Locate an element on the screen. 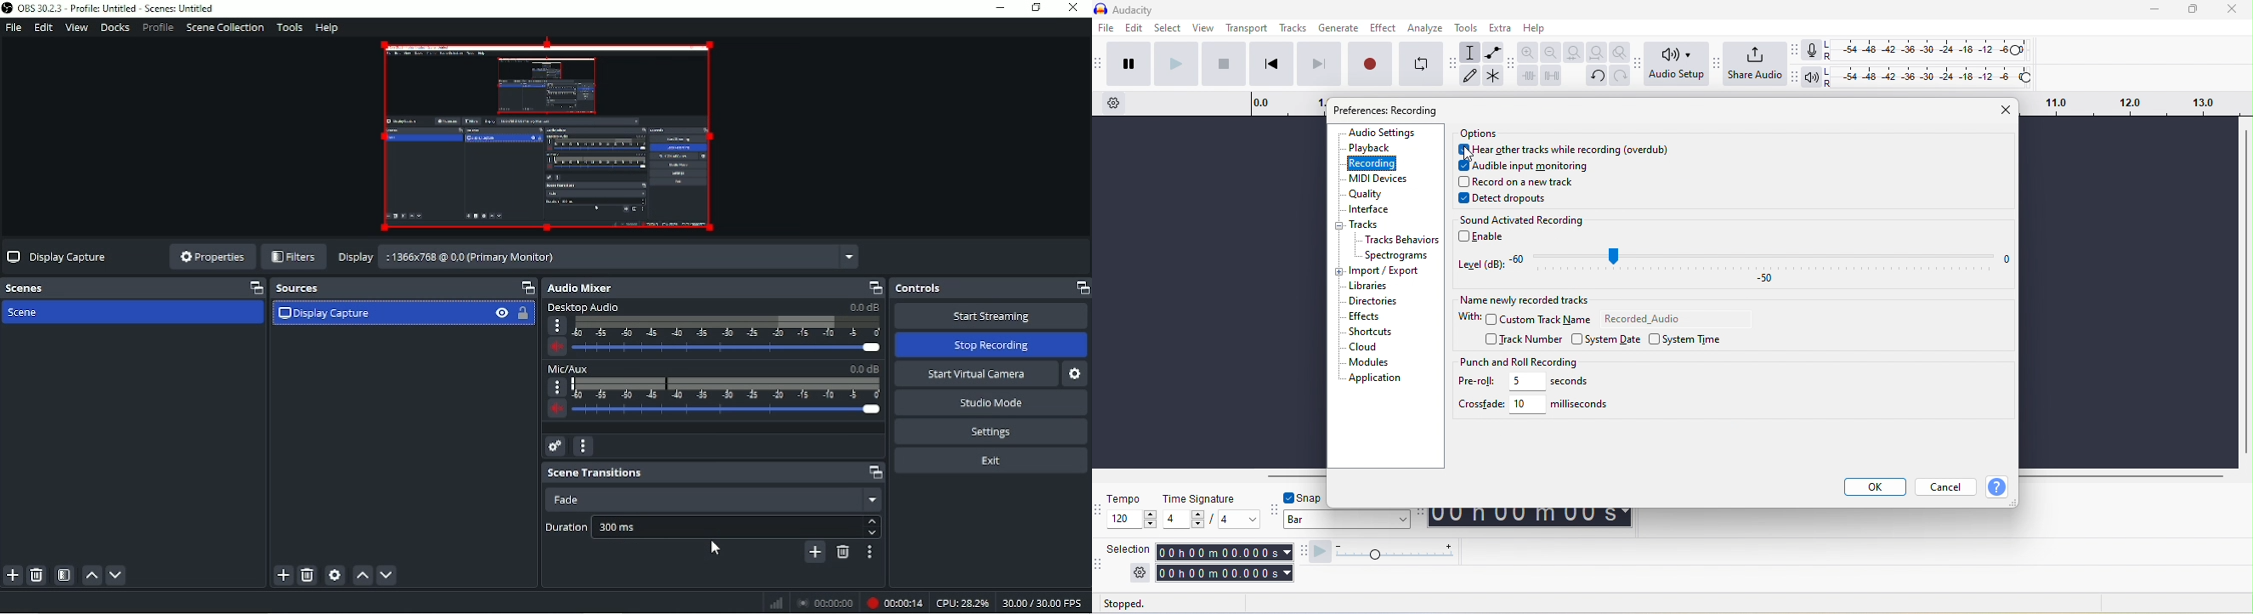  record meter is located at coordinates (1814, 50).